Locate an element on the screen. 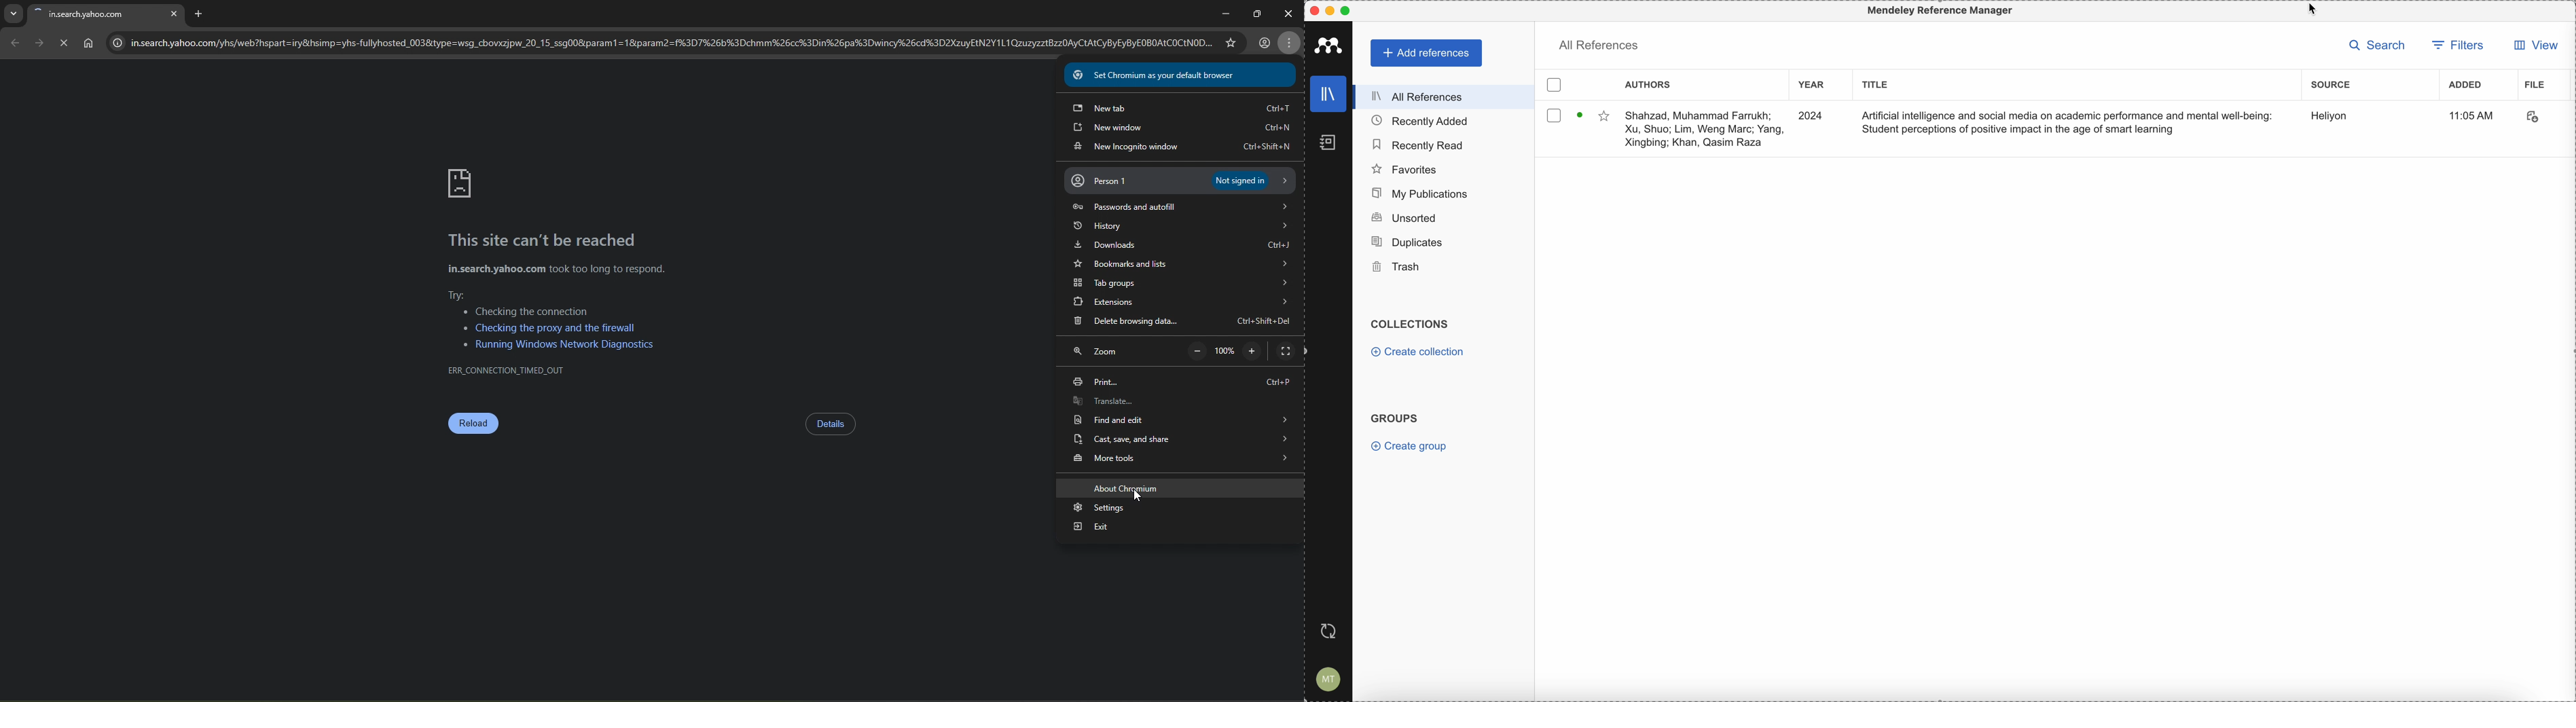  Downloads is located at coordinates (1182, 246).